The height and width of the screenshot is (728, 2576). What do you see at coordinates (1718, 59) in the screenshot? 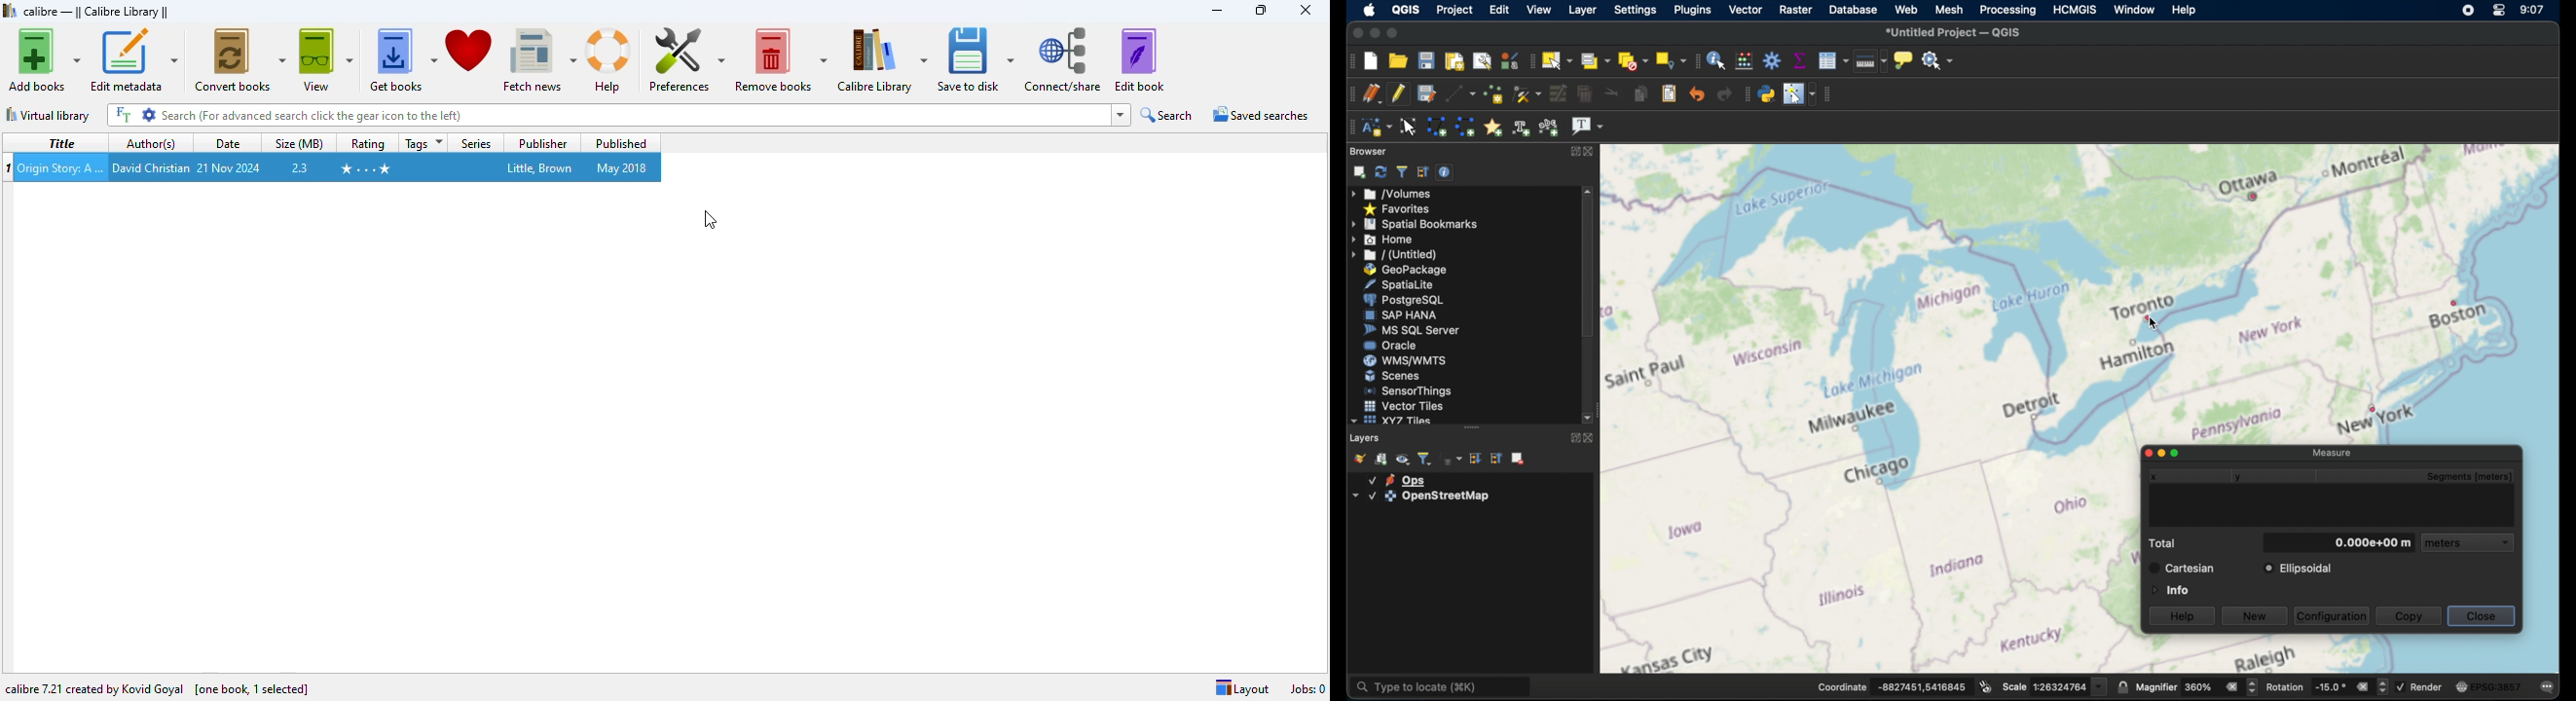
I see `identify features` at bounding box center [1718, 59].